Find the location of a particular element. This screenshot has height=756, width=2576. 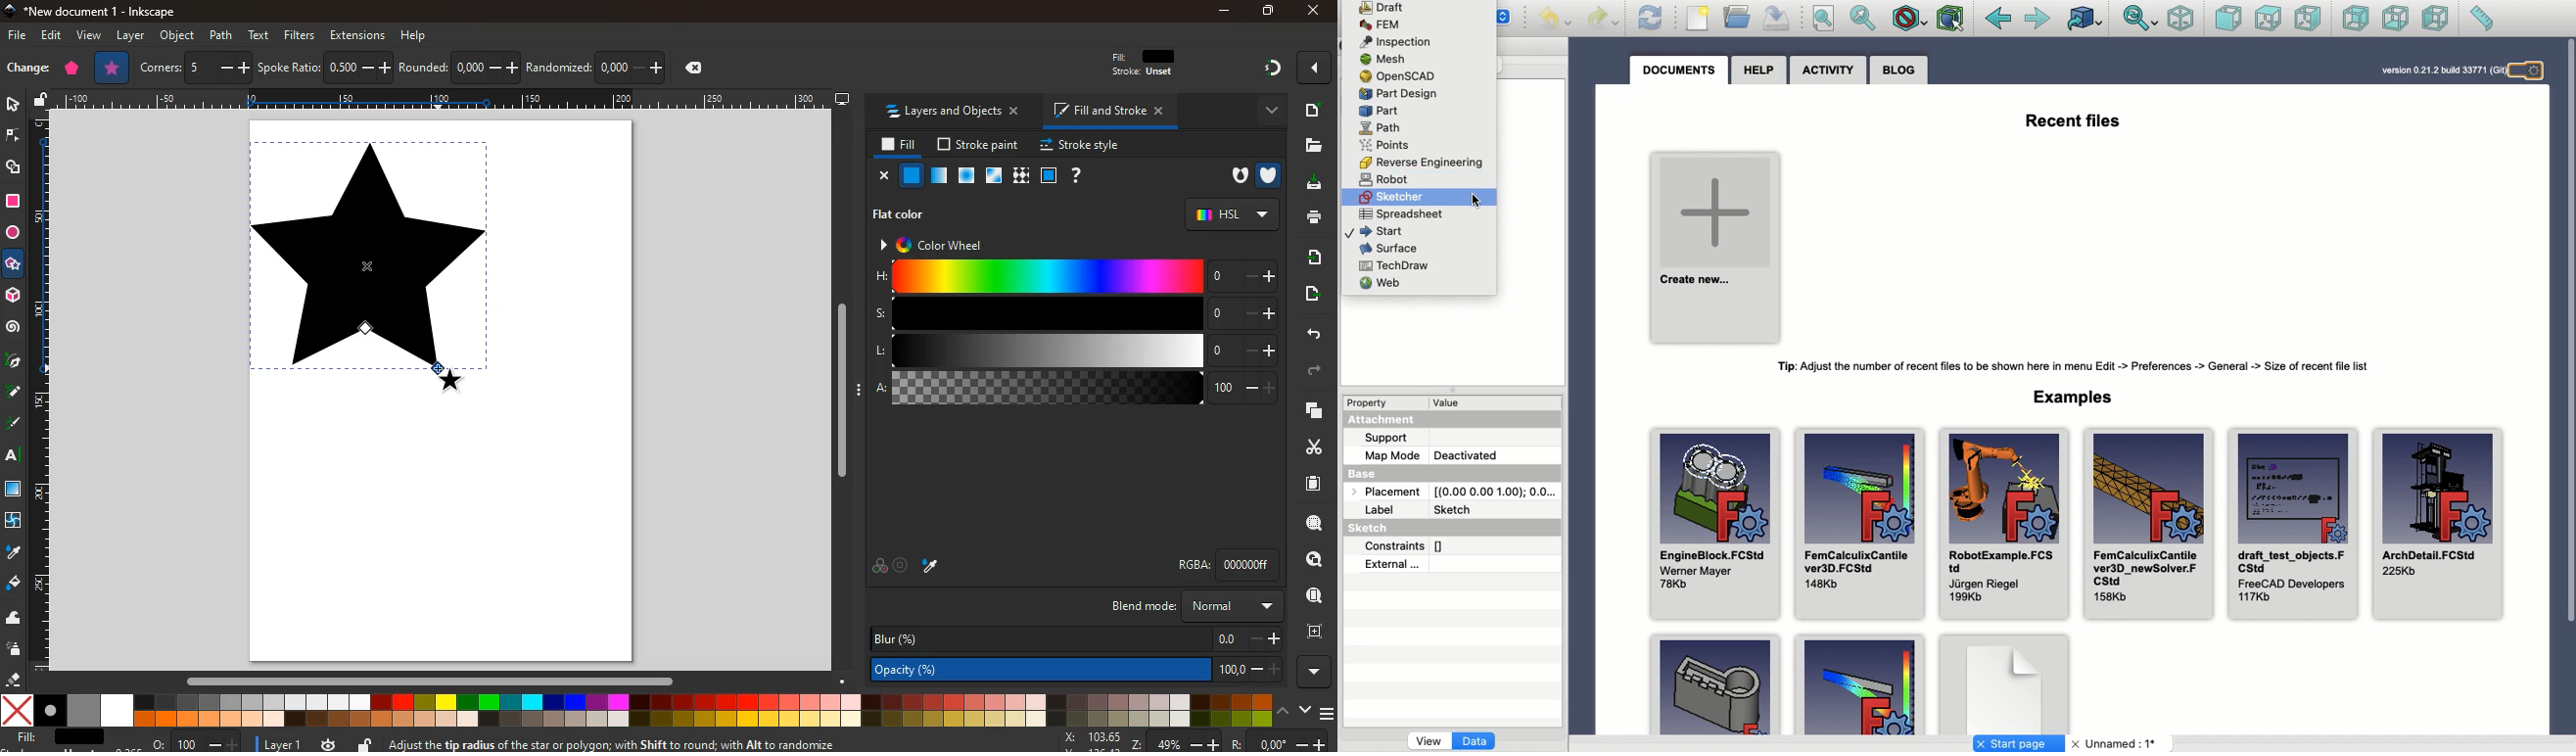

search is located at coordinates (1310, 560).